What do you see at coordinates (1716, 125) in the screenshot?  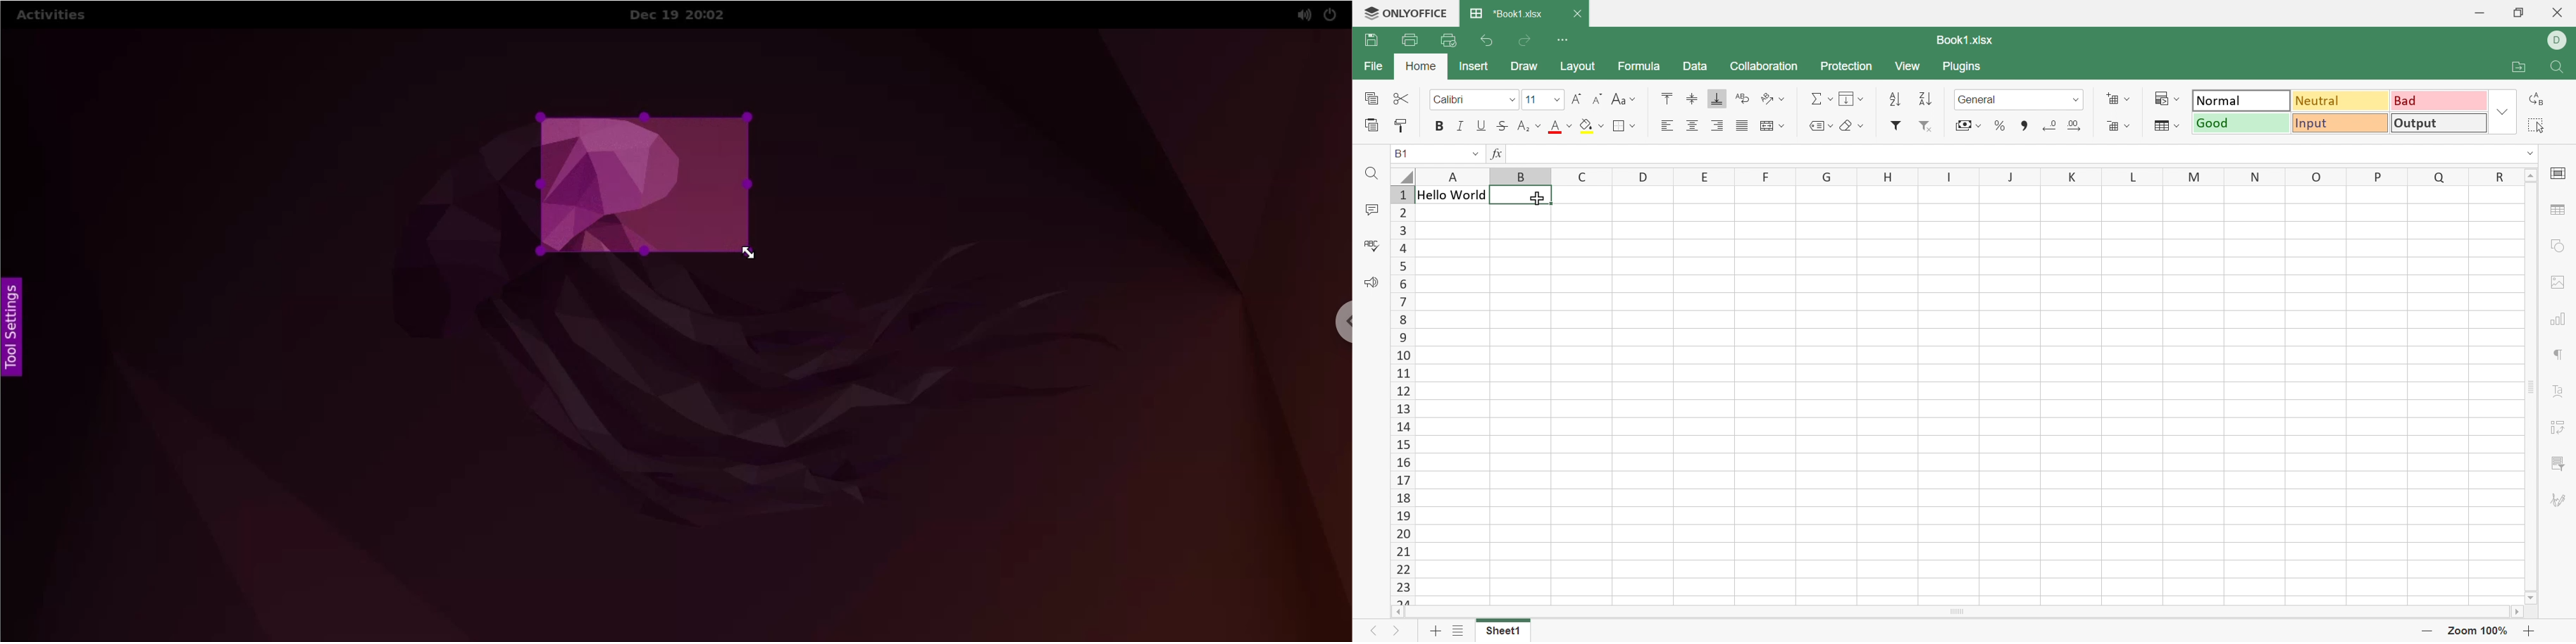 I see `Align right` at bounding box center [1716, 125].